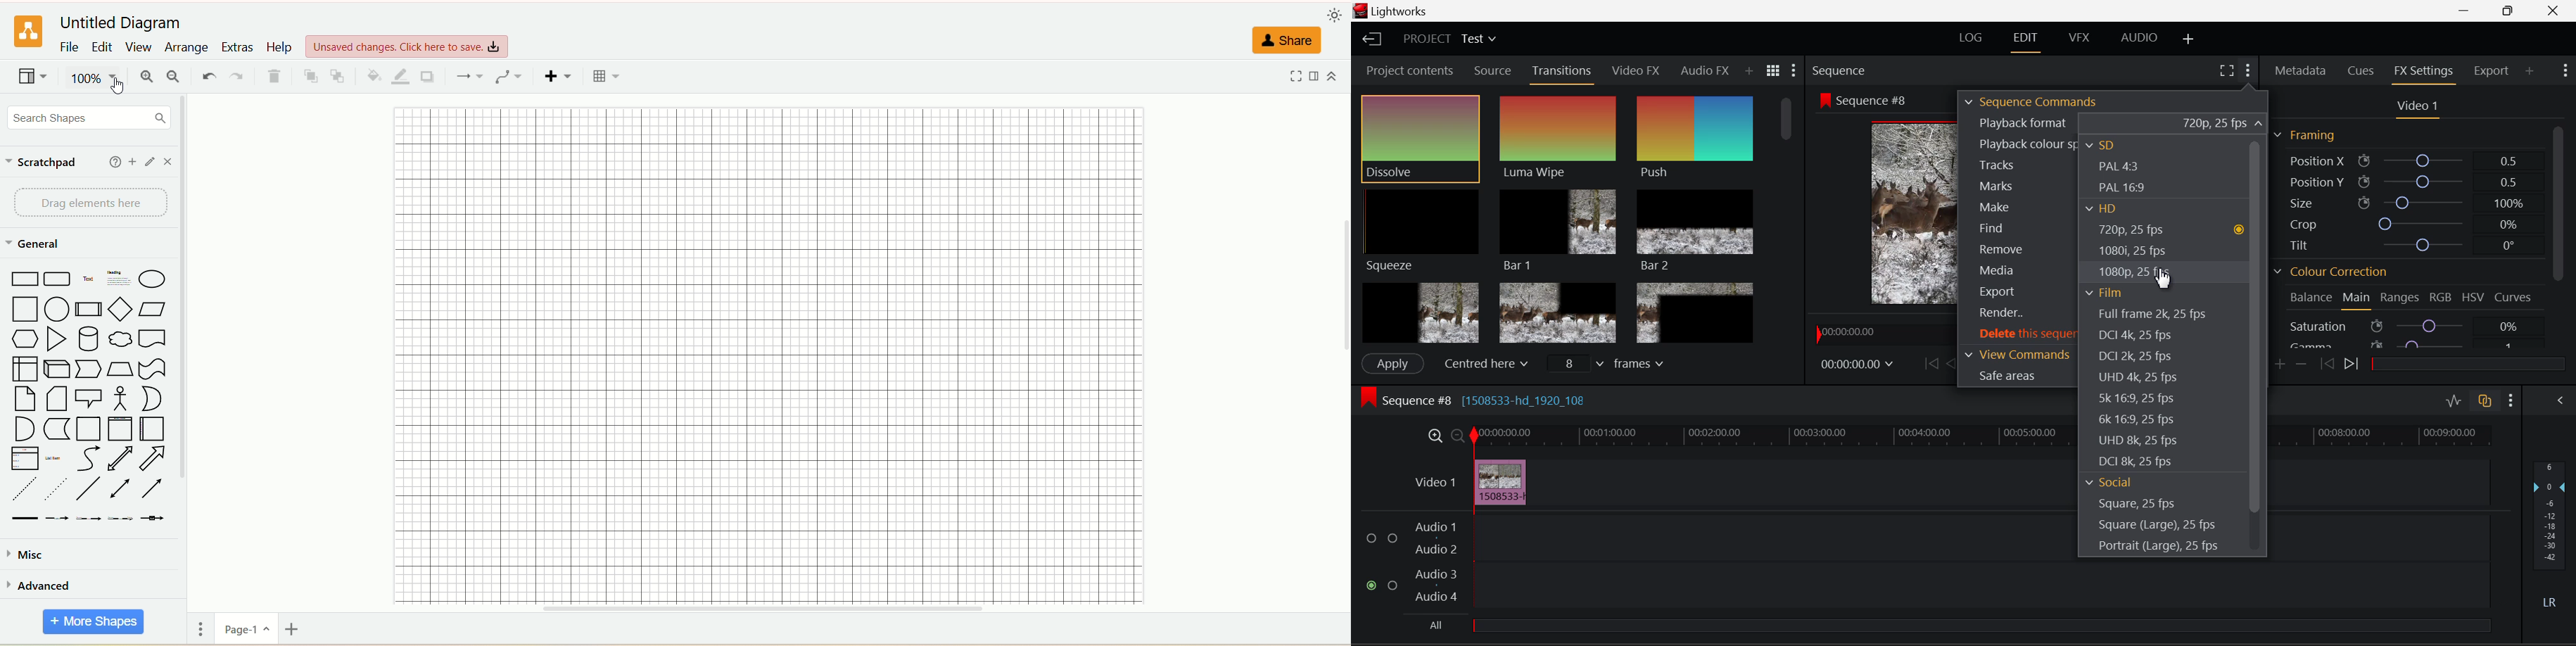 The image size is (2576, 672). What do you see at coordinates (152, 488) in the screenshot?
I see `directional connector` at bounding box center [152, 488].